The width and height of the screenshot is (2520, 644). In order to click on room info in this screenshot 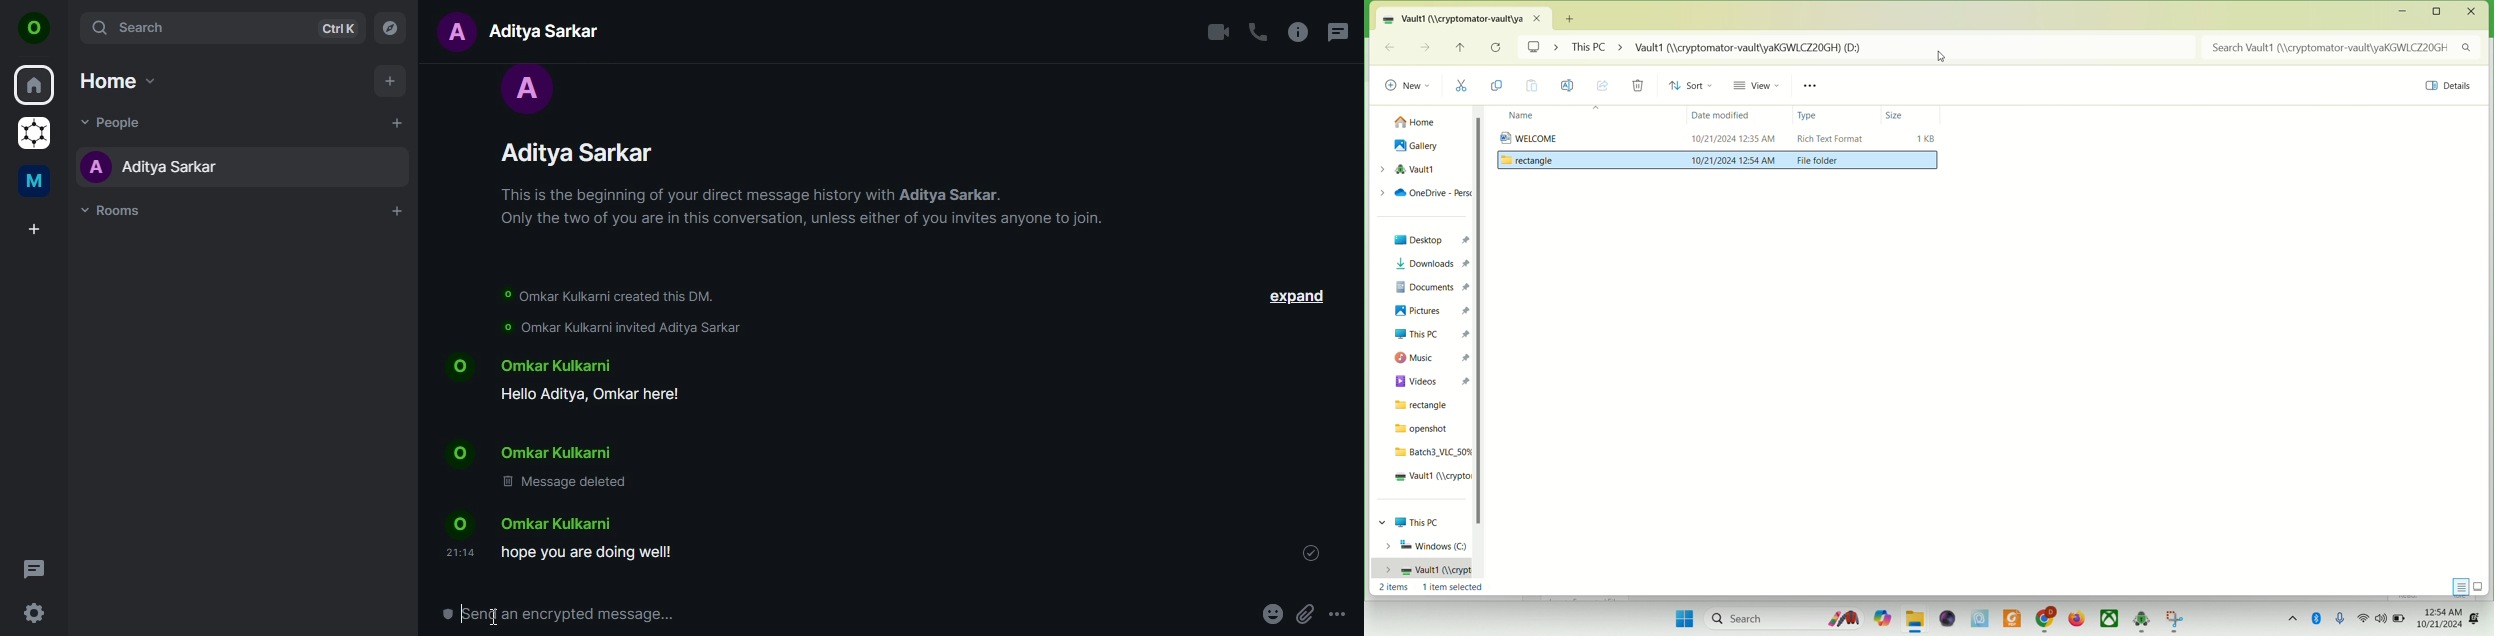, I will do `click(1296, 31)`.